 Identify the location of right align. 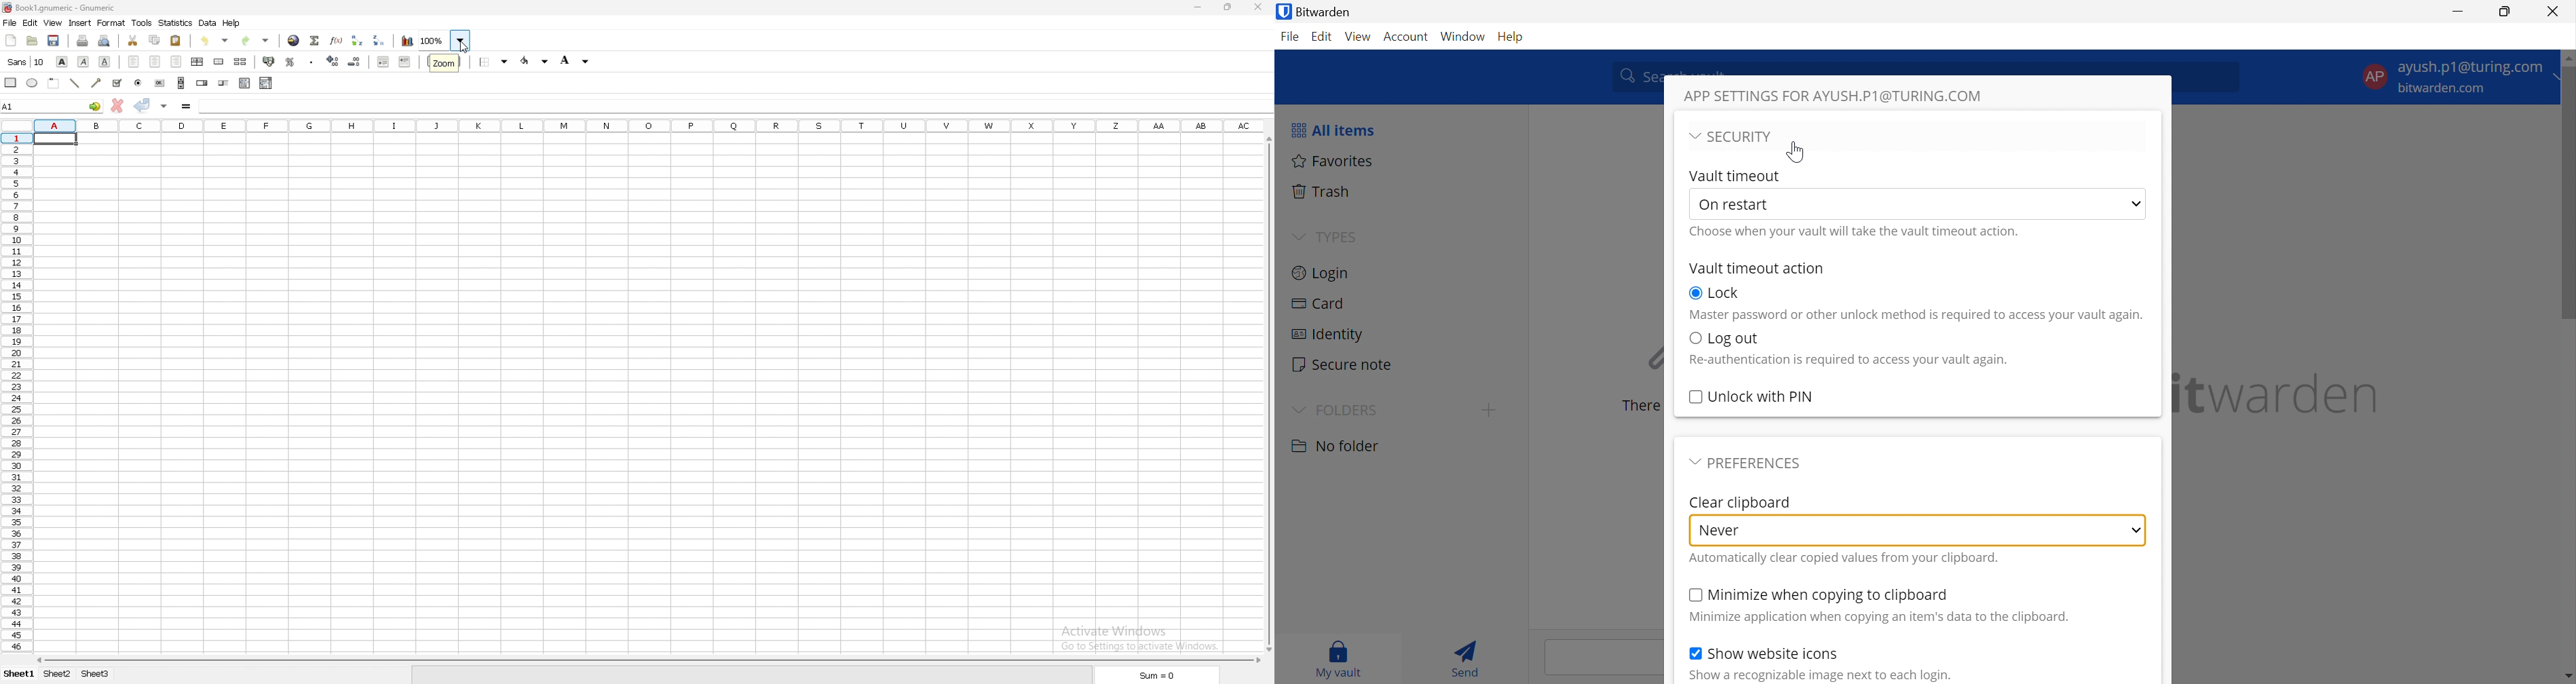
(176, 61).